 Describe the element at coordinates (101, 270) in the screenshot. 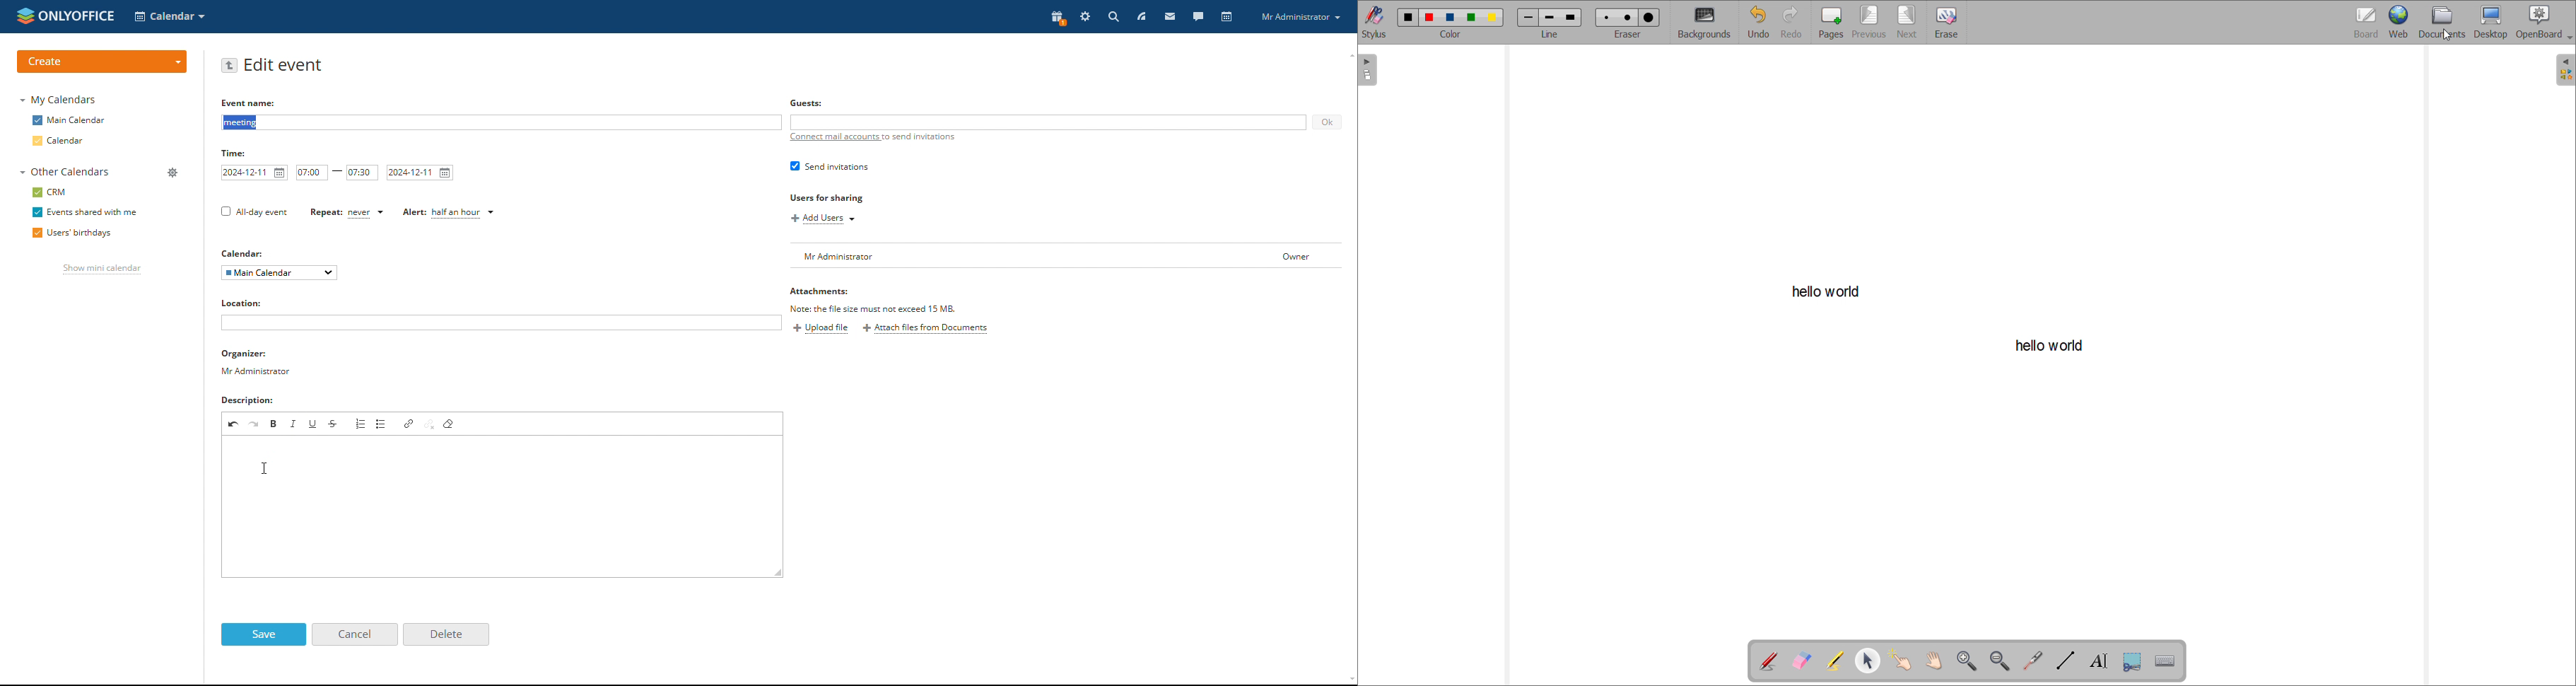

I see `show mini calendar` at that location.